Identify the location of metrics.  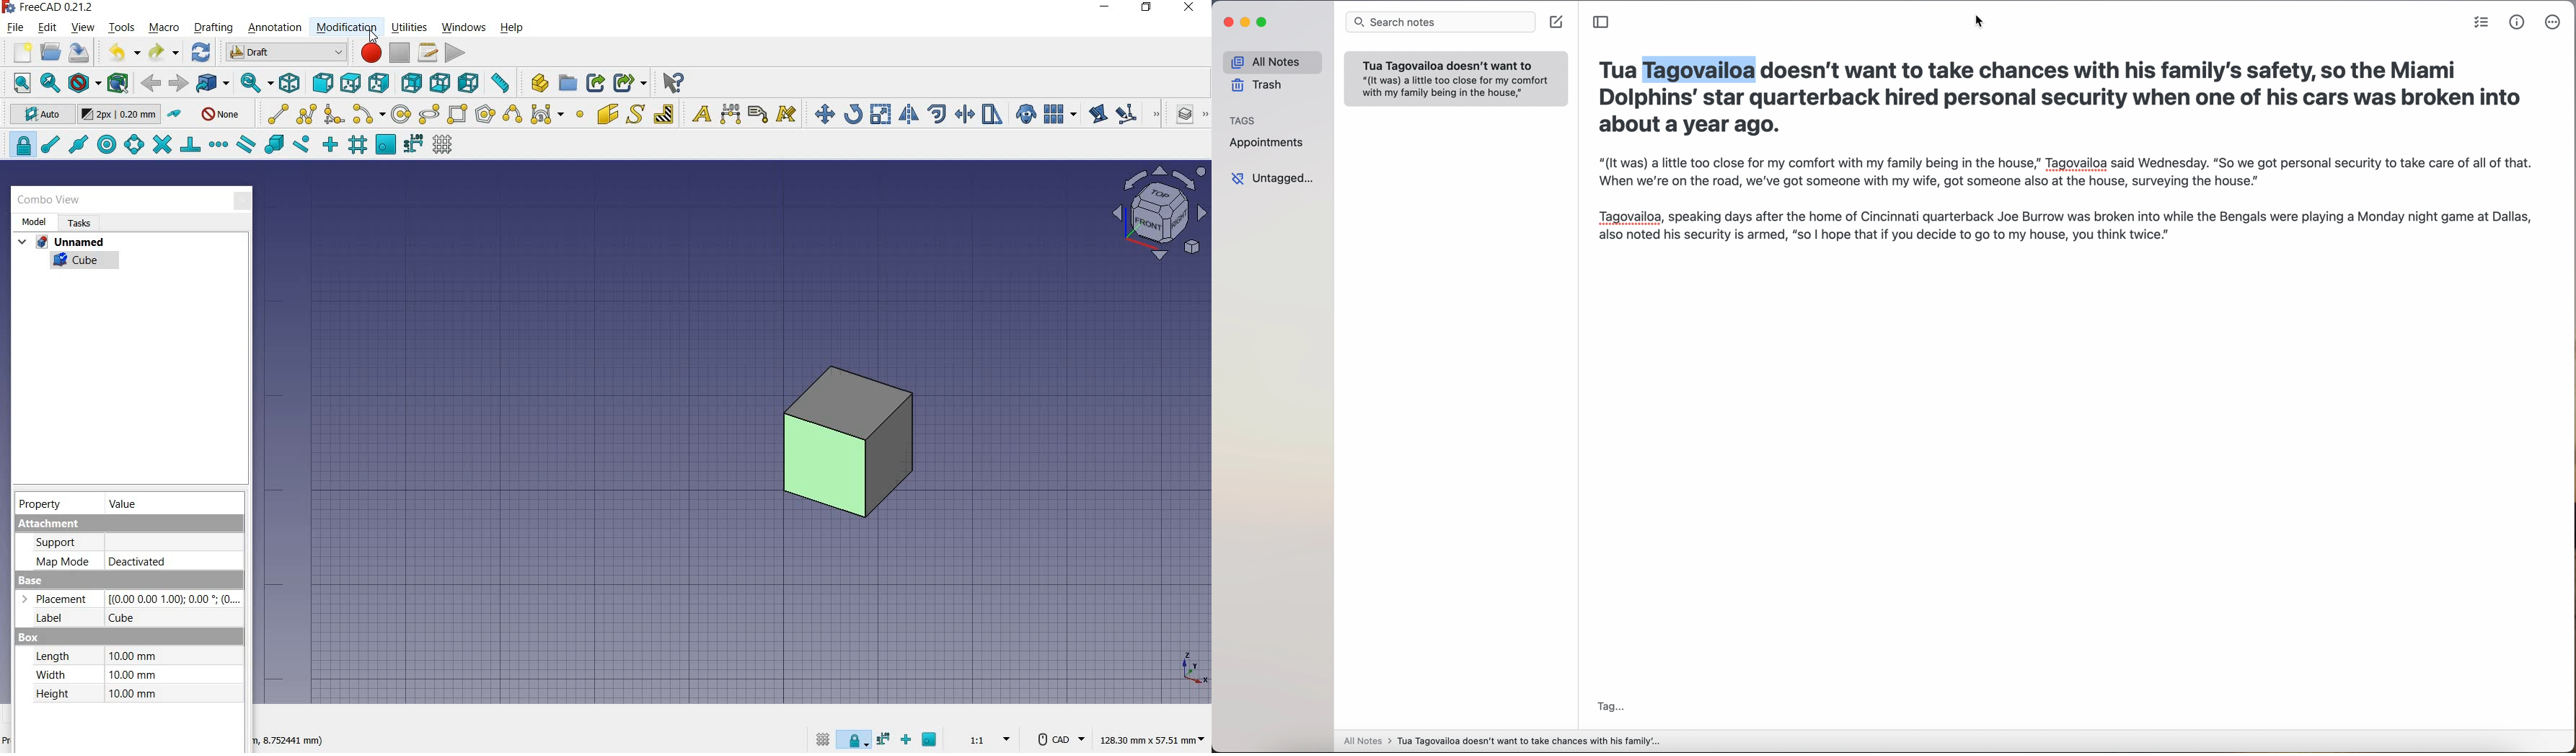
(2517, 23).